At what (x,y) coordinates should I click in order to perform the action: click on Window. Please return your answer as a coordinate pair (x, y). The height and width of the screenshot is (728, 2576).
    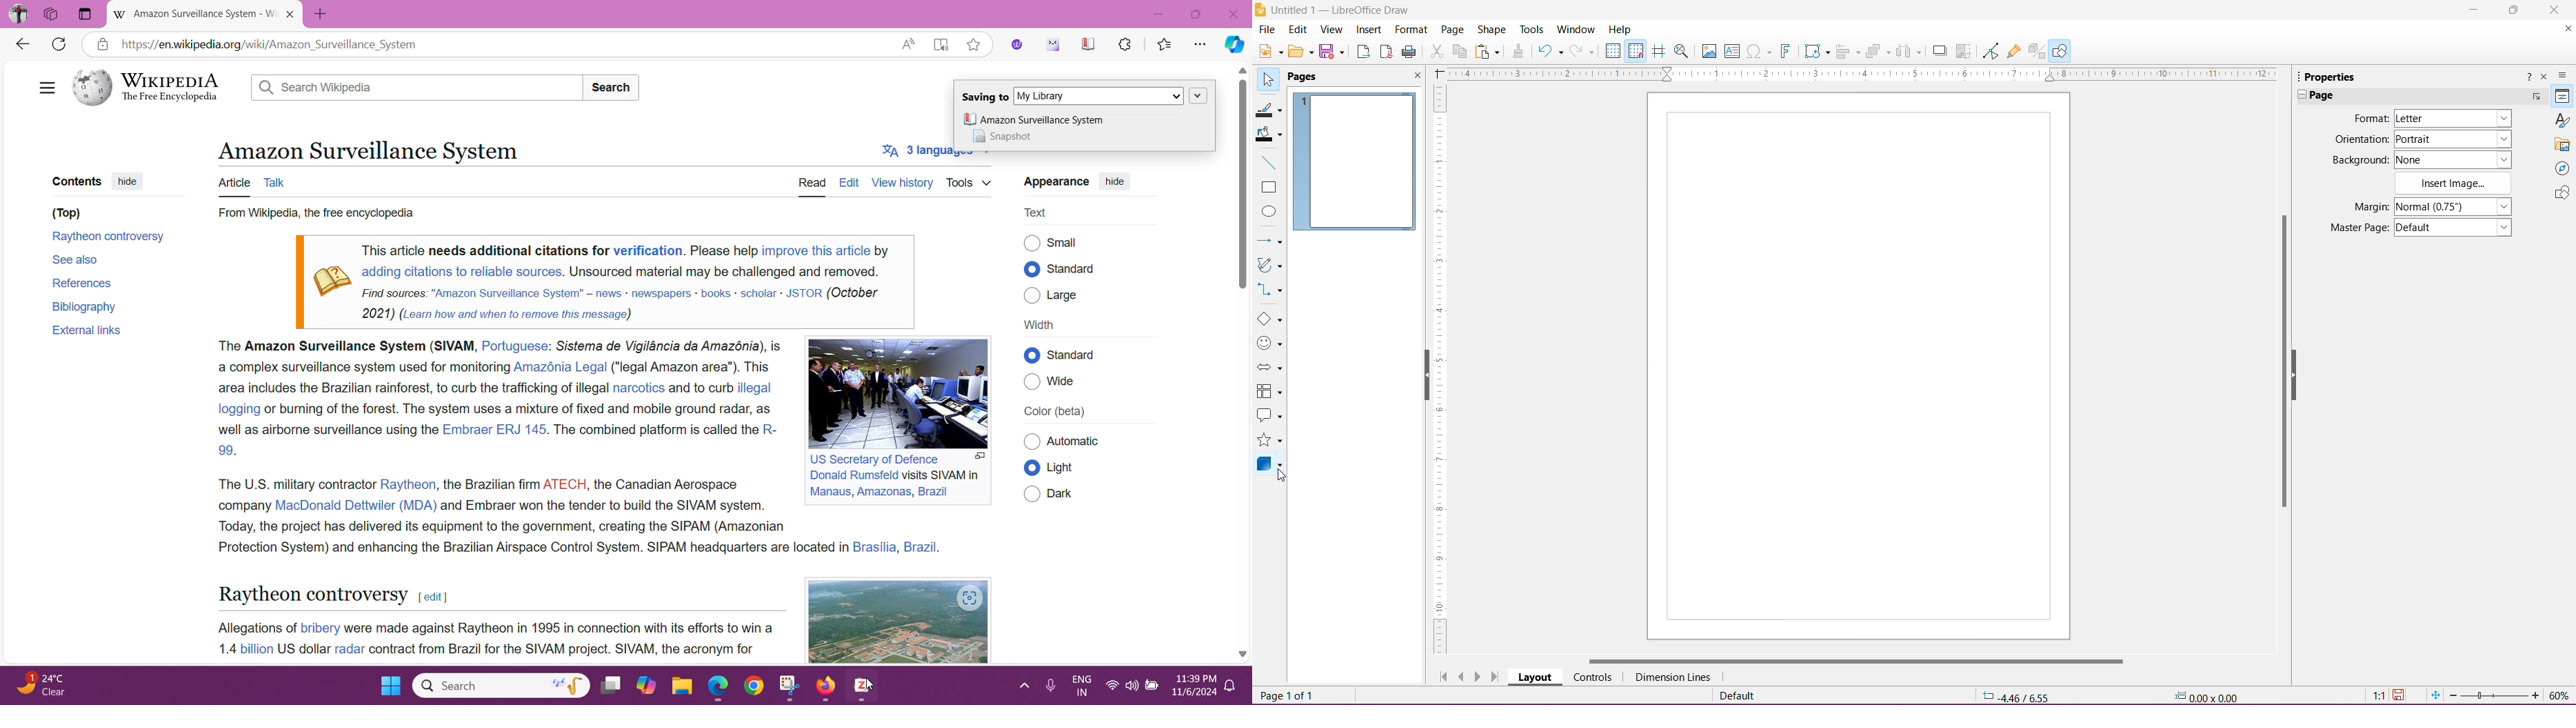
    Looking at the image, I should click on (1575, 30).